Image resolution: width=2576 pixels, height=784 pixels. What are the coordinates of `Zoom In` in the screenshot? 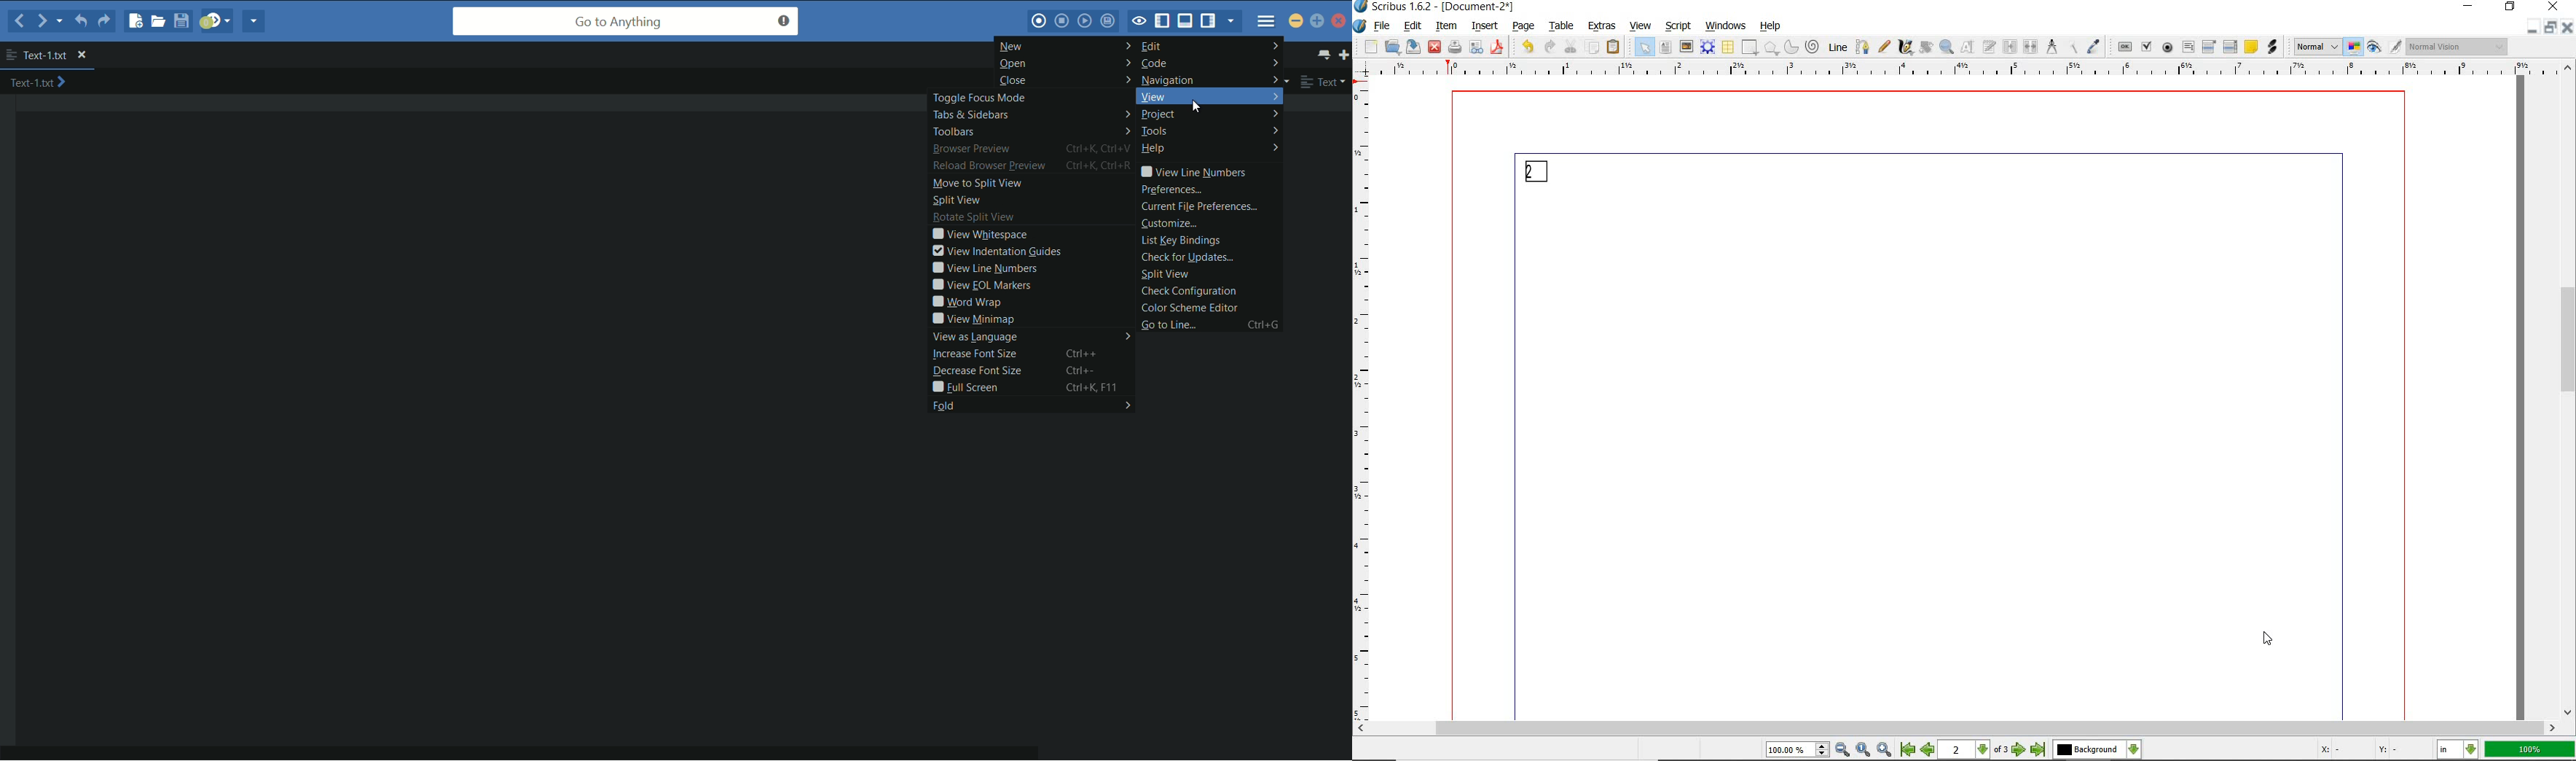 It's located at (1885, 751).